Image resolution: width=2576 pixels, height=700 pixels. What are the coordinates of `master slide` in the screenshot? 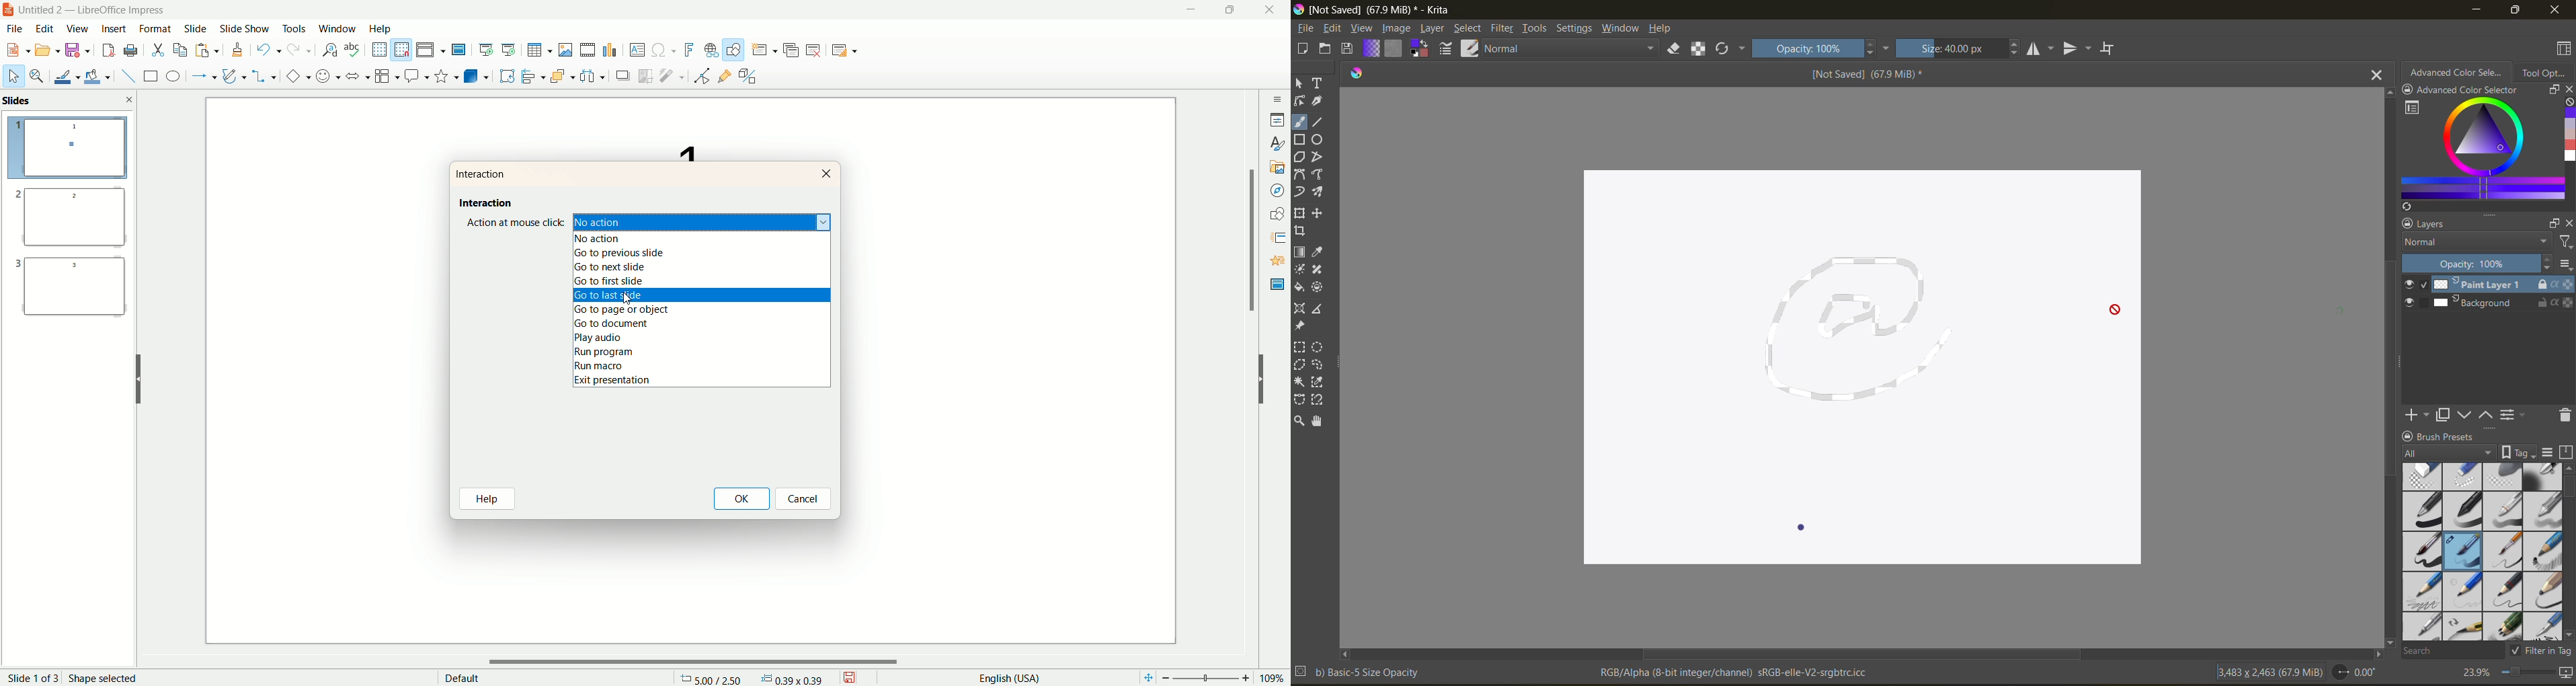 It's located at (460, 50).